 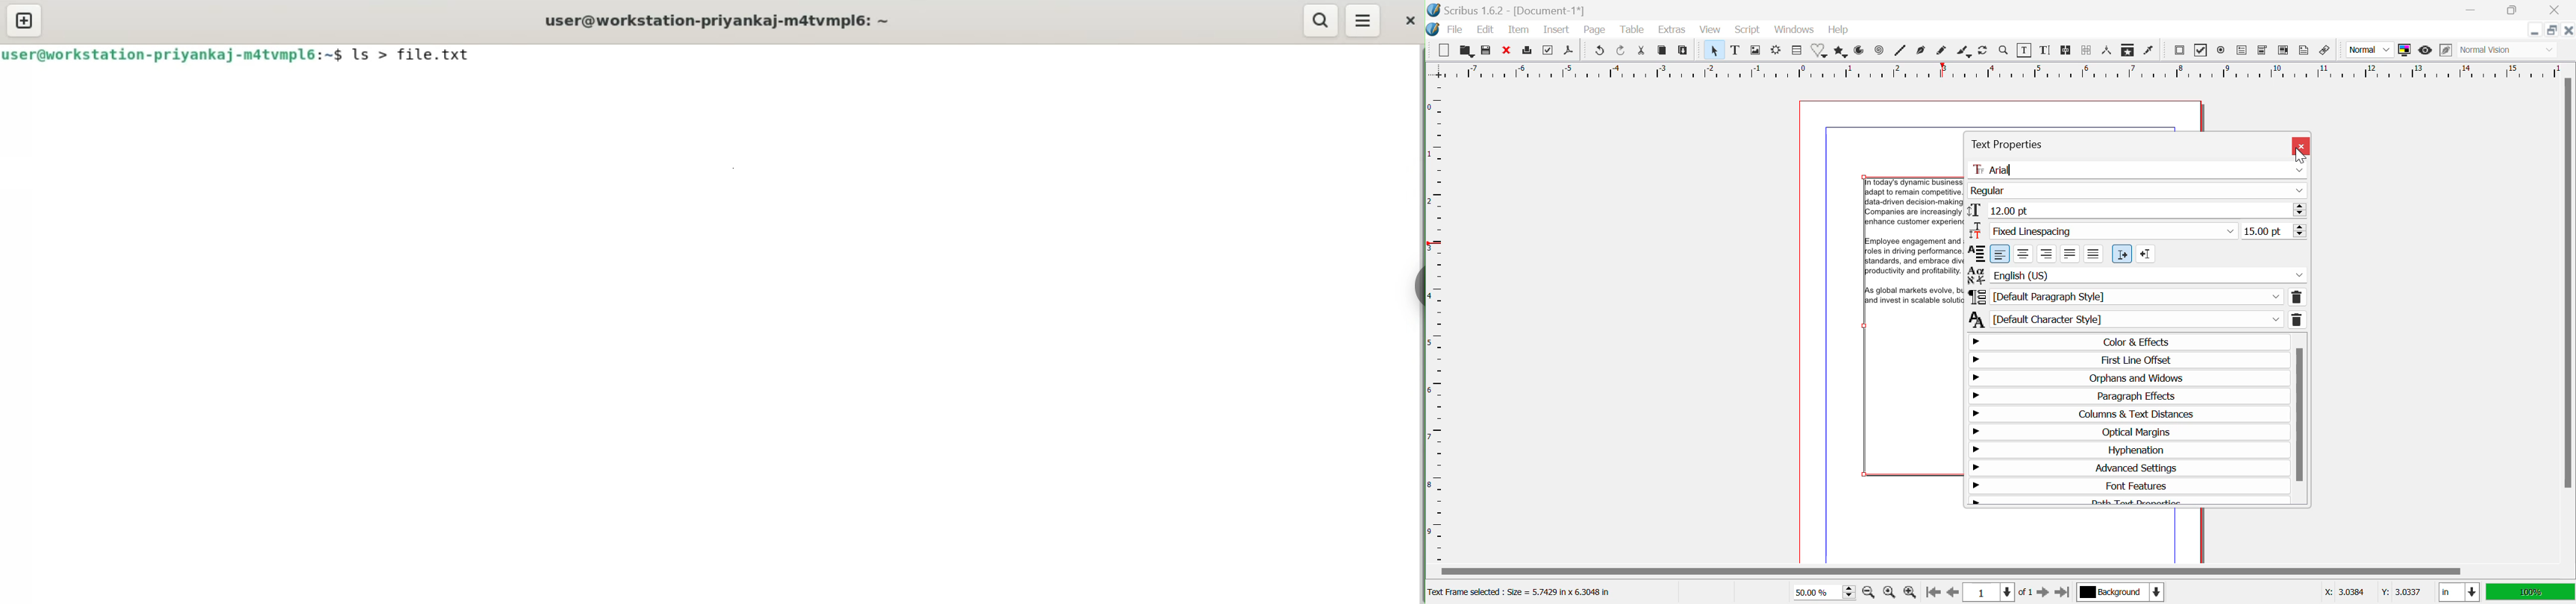 What do you see at coordinates (1842, 50) in the screenshot?
I see `Polygons` at bounding box center [1842, 50].